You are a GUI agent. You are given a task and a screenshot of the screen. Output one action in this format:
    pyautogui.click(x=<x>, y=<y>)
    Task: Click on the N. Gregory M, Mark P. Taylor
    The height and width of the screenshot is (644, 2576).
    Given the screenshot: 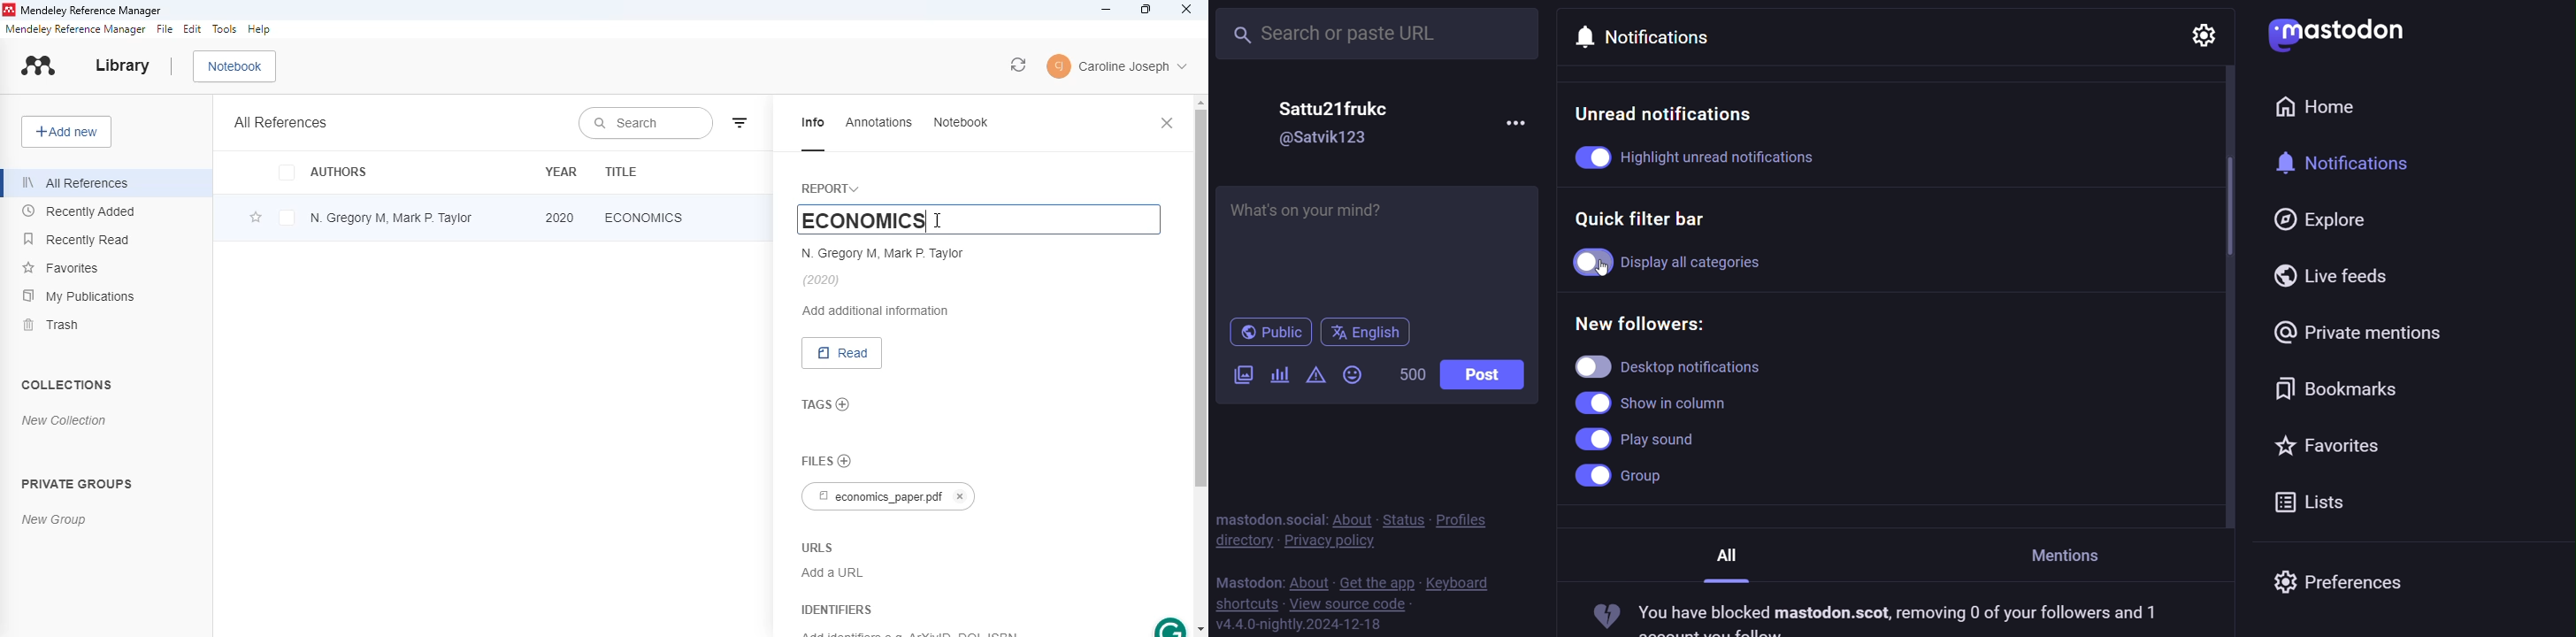 What is the action you would take?
    pyautogui.click(x=390, y=218)
    